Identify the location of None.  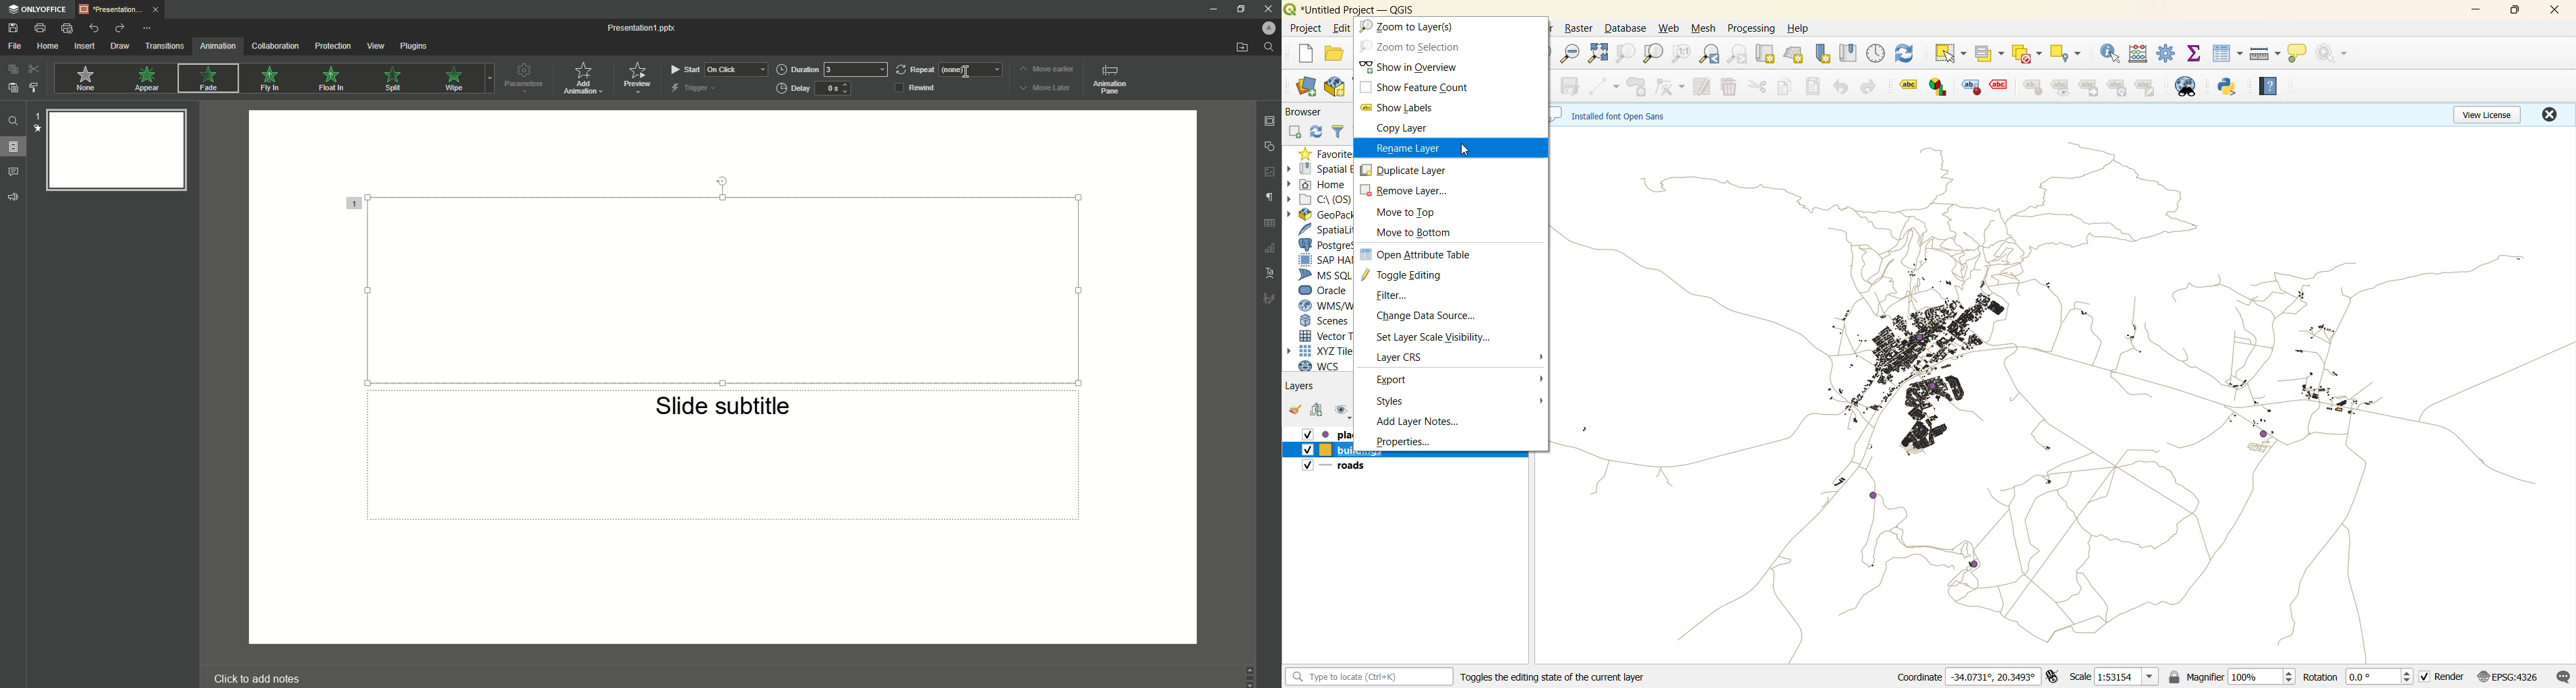
(85, 80).